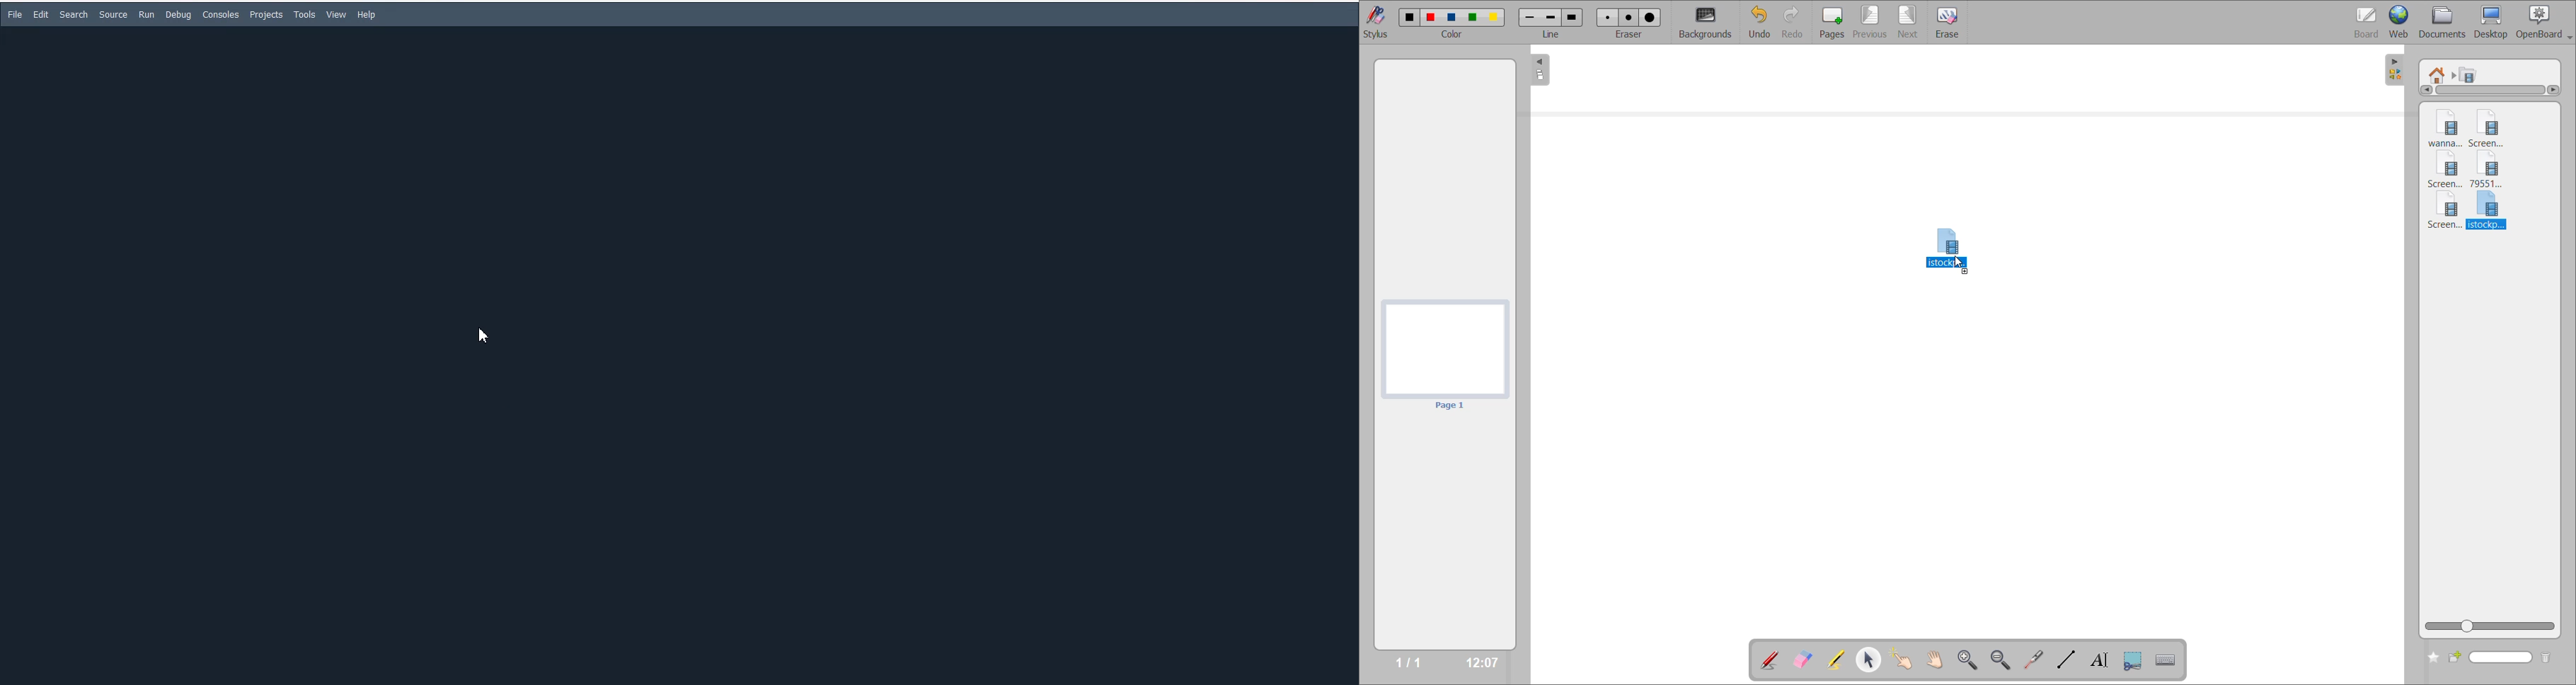  Describe the element at coordinates (1708, 22) in the screenshot. I see `backgrounds` at that location.